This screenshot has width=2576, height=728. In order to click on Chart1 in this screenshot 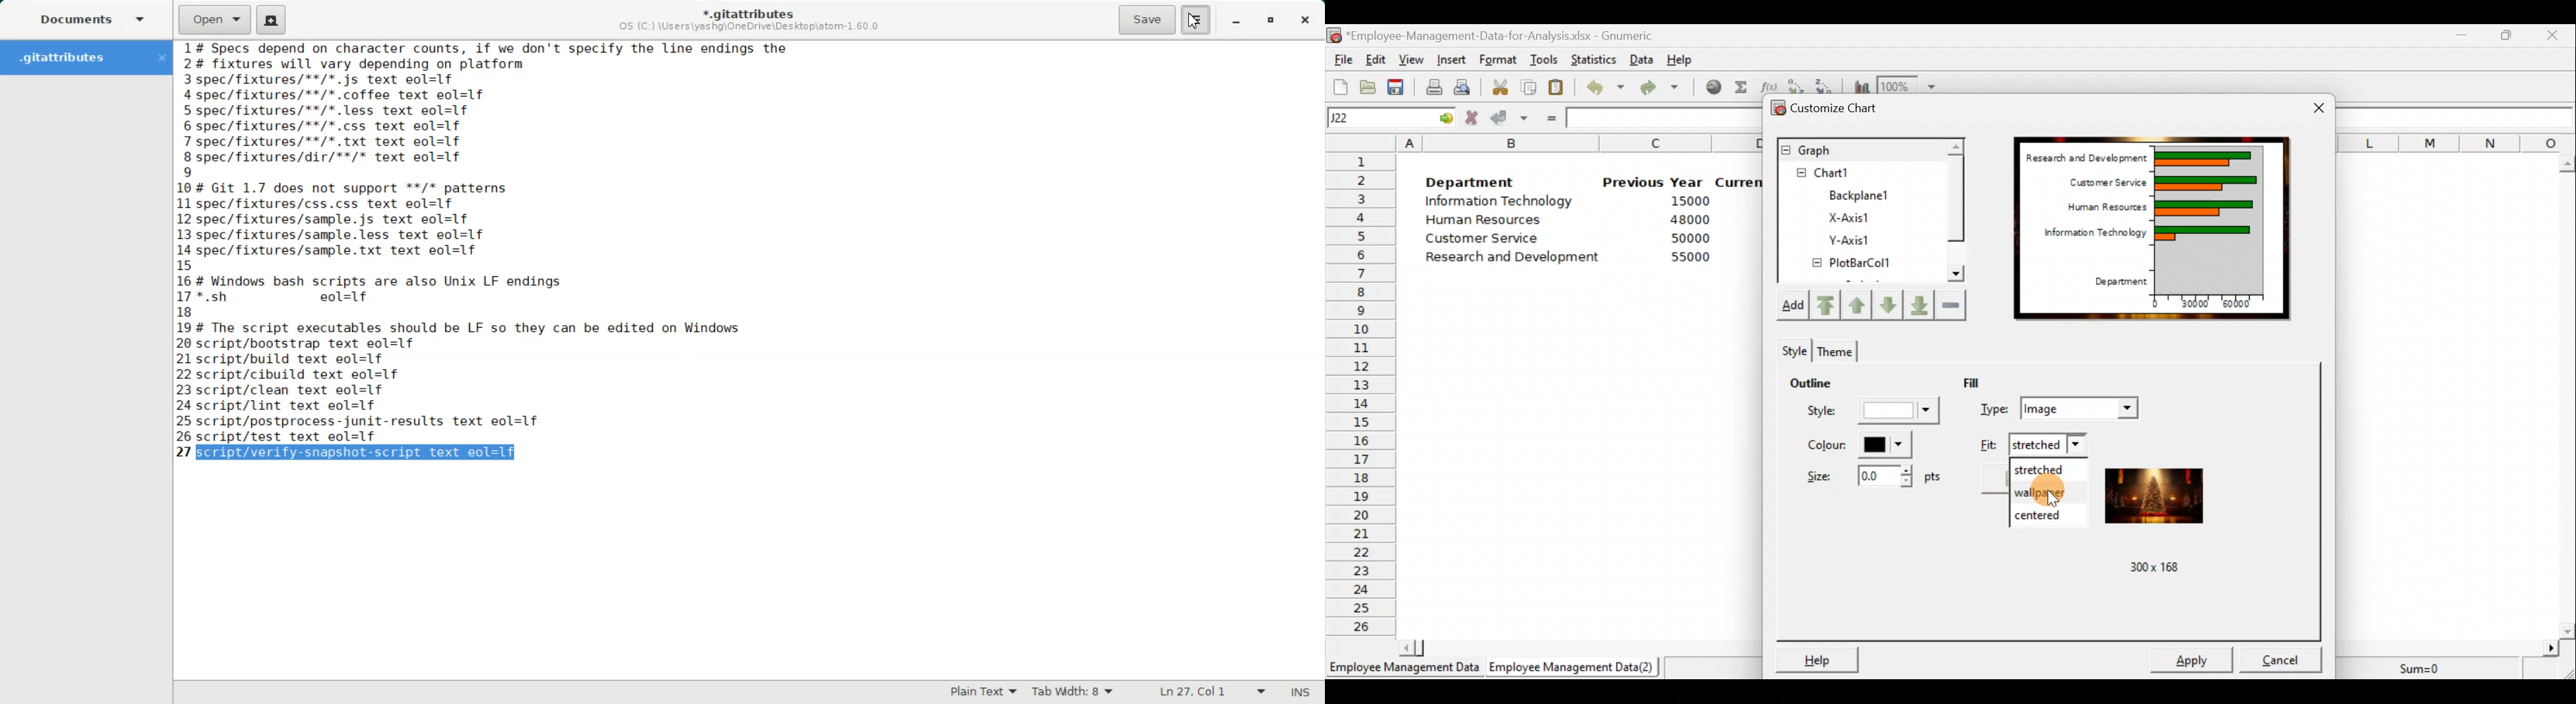, I will do `click(1844, 173)`.